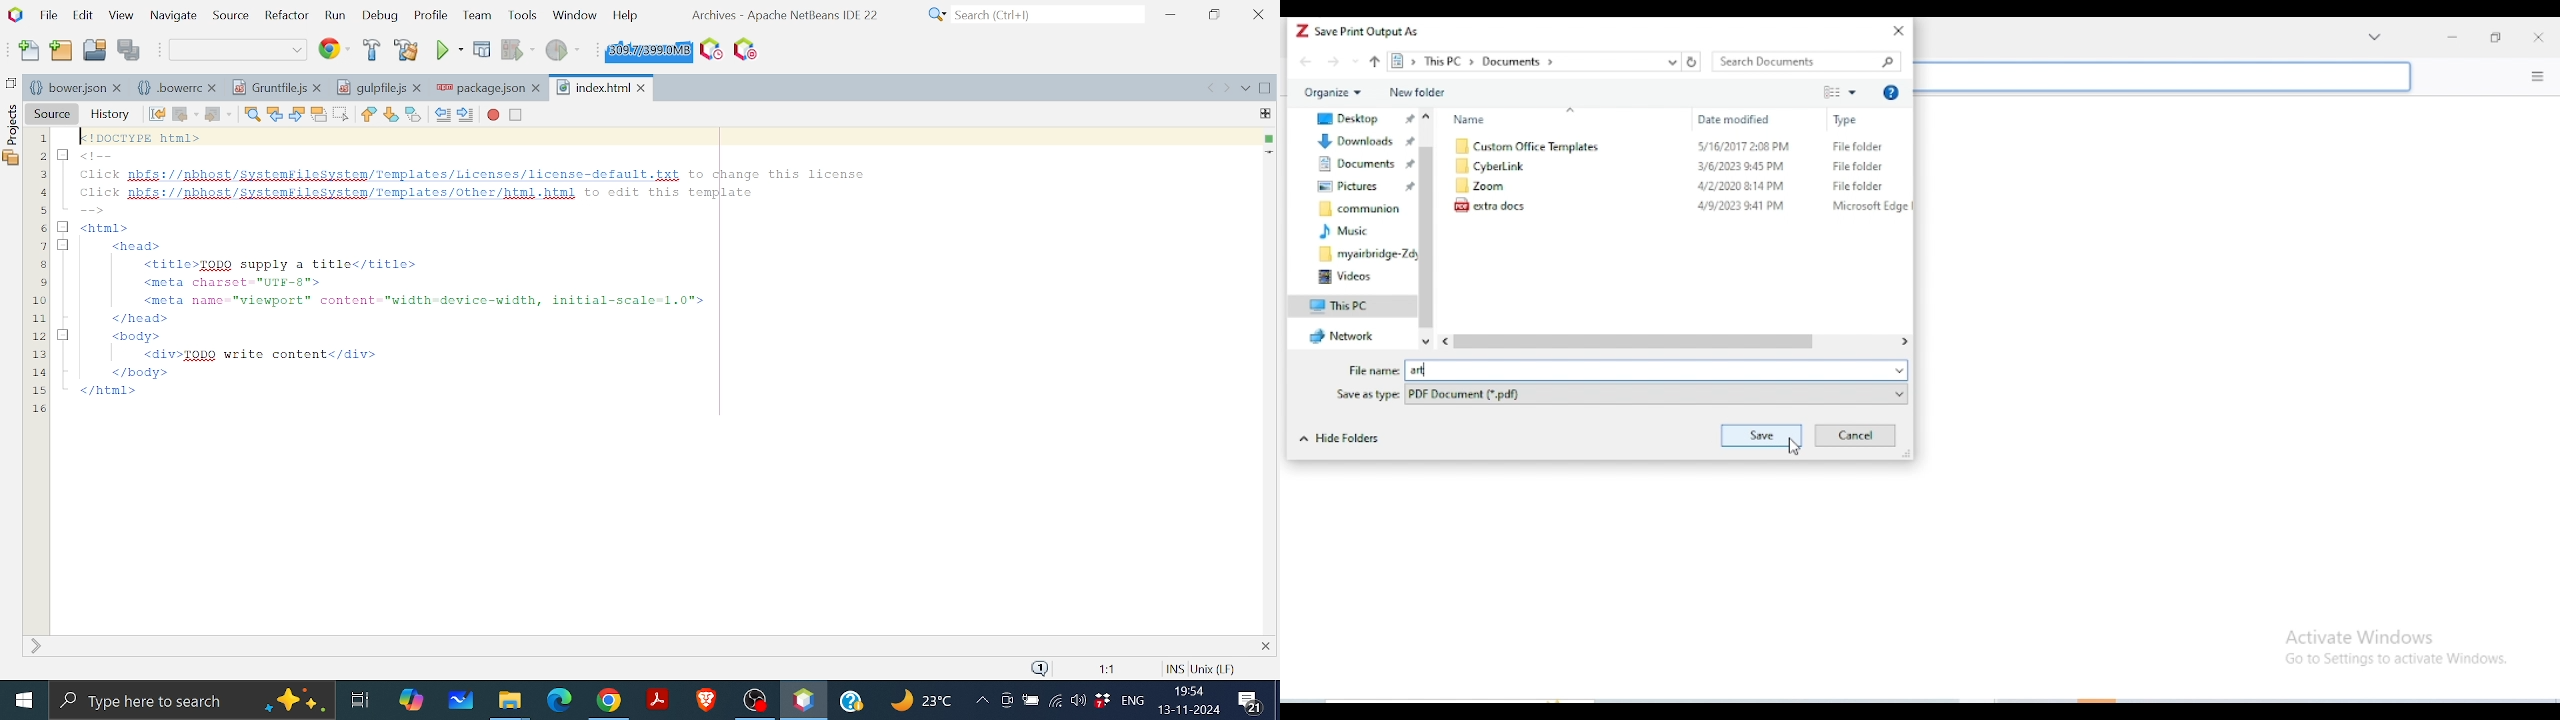 Image resolution: width=2576 pixels, height=728 pixels. Describe the element at coordinates (1306, 61) in the screenshot. I see `back` at that location.